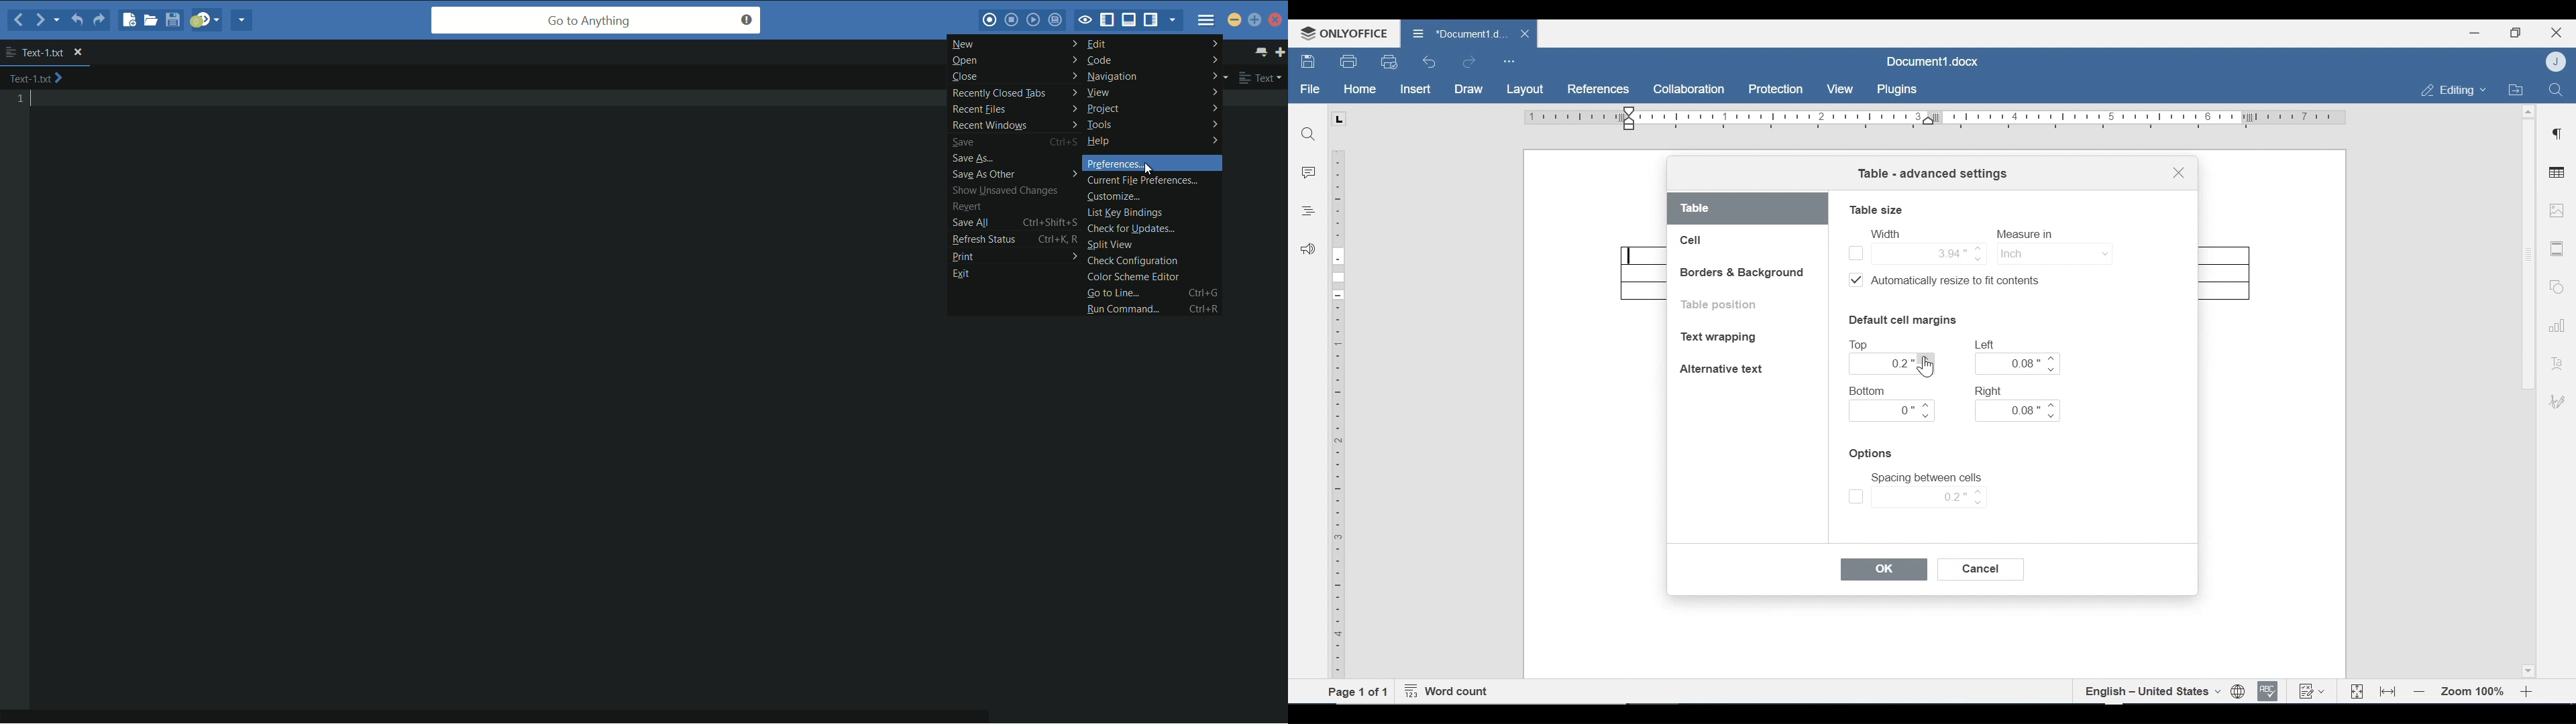  Describe the element at coordinates (2355, 692) in the screenshot. I see `Fit to Page` at that location.